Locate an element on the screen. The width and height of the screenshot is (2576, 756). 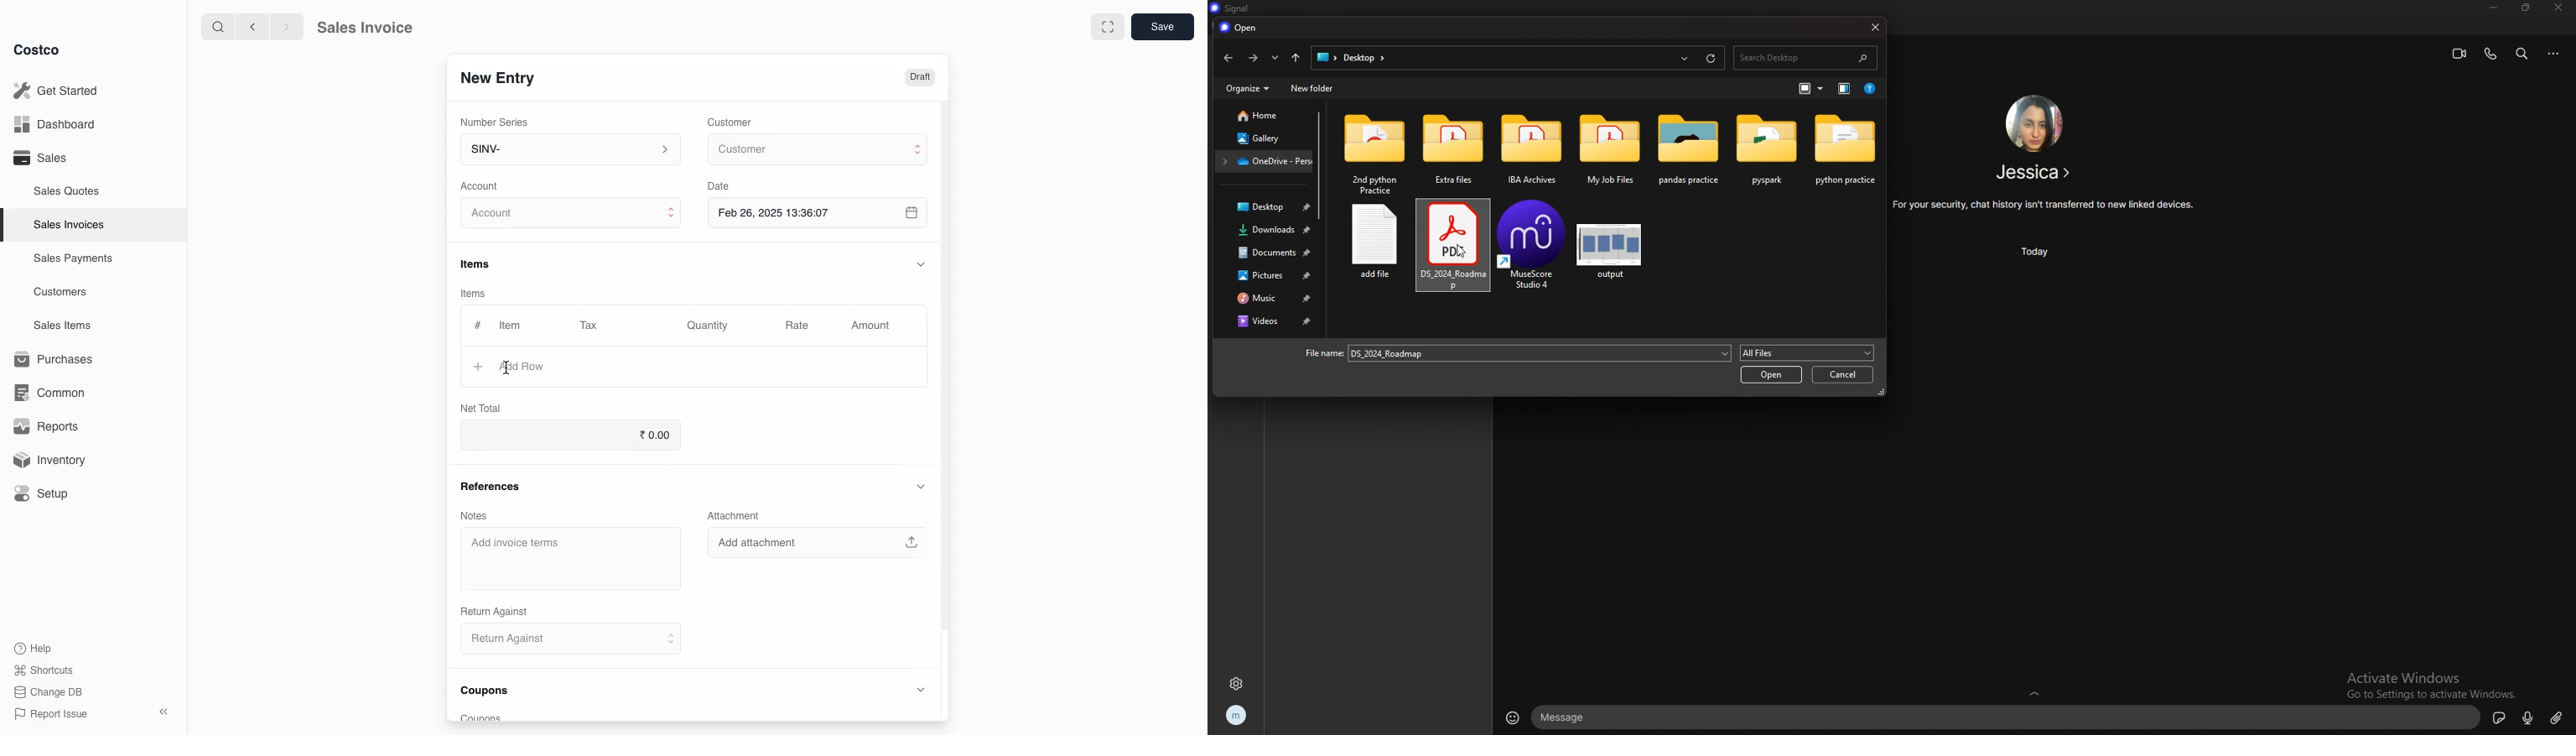
‘Add attachment is located at coordinates (815, 543).